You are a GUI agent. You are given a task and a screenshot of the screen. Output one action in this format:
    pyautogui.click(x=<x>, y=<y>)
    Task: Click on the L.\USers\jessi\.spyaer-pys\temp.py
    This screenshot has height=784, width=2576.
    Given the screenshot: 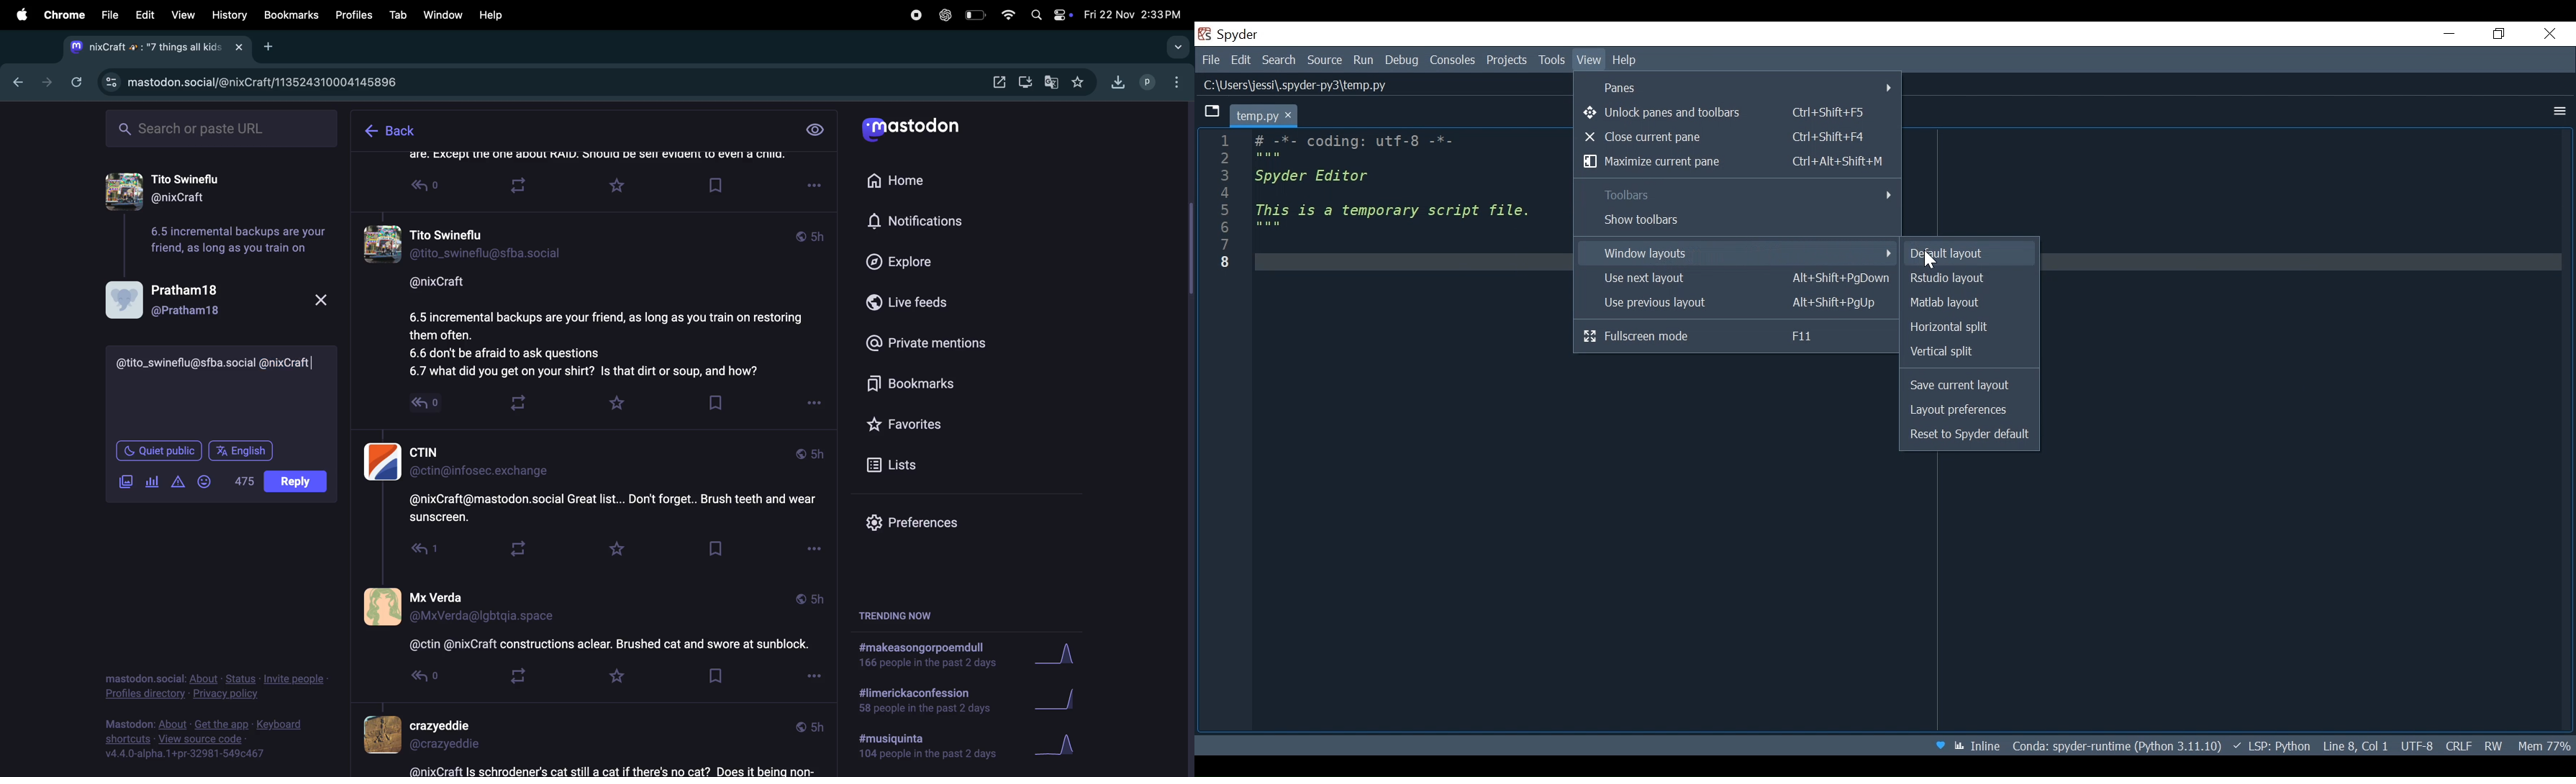 What is the action you would take?
    pyautogui.click(x=1302, y=85)
    